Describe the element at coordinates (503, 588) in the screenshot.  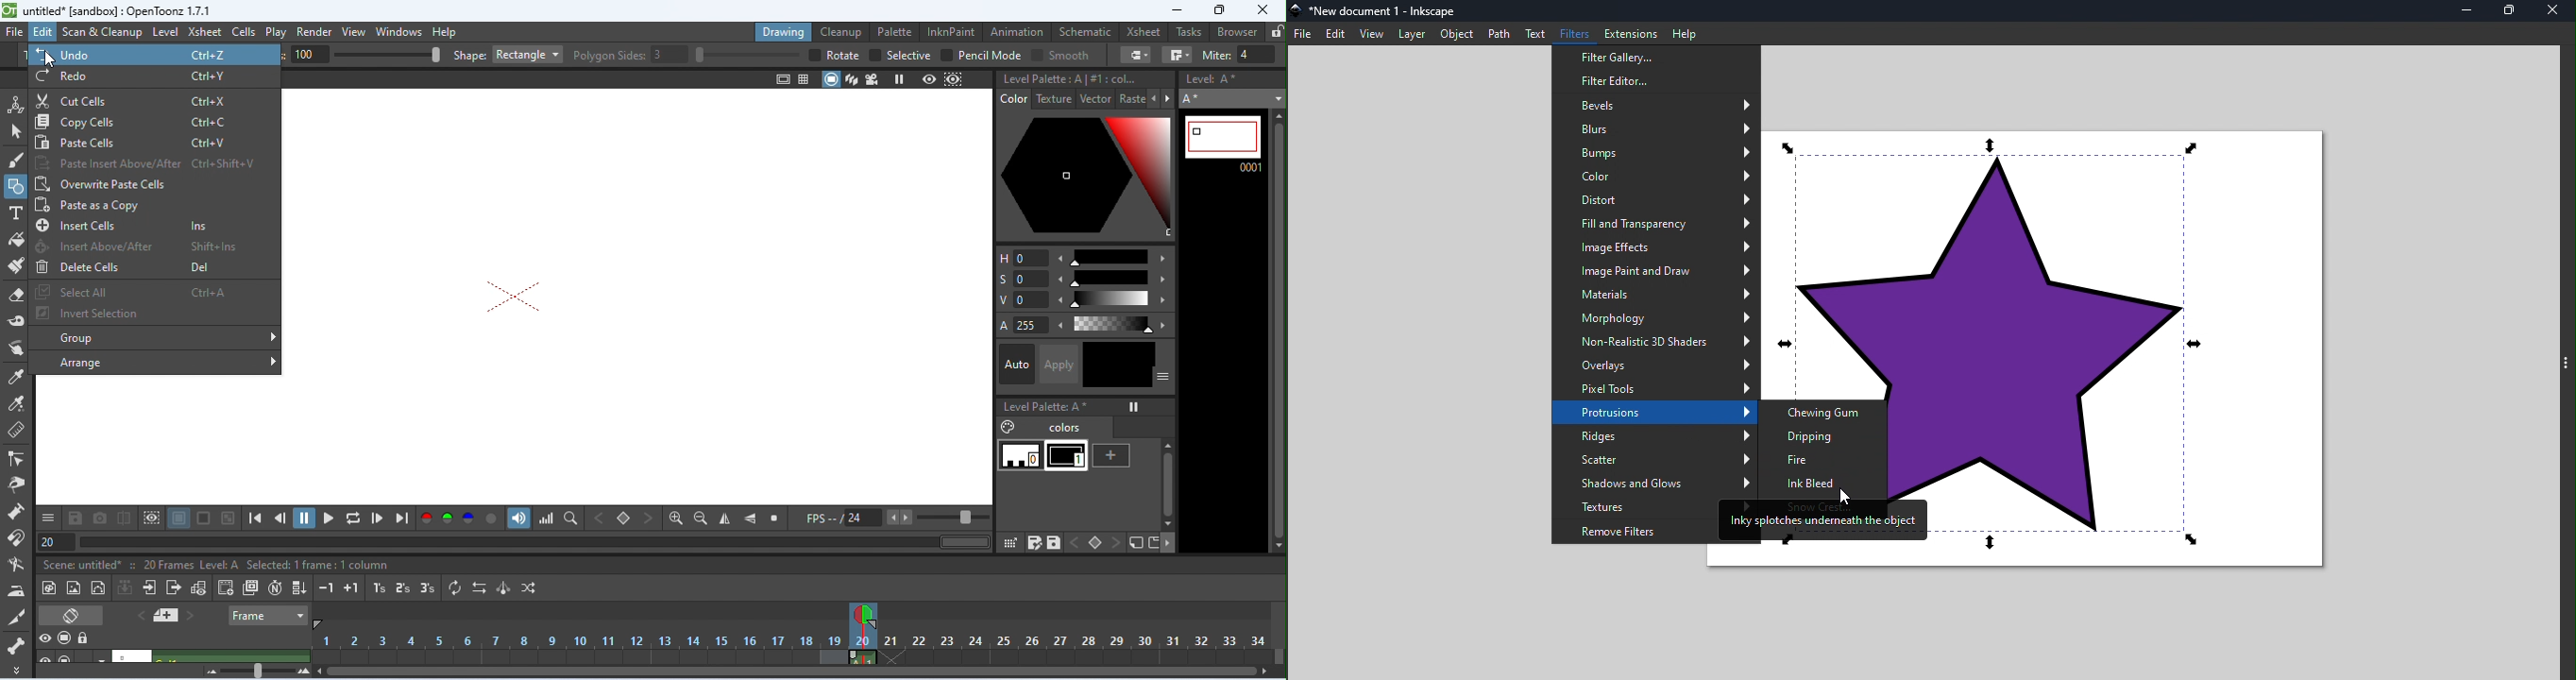
I see `swing` at that location.